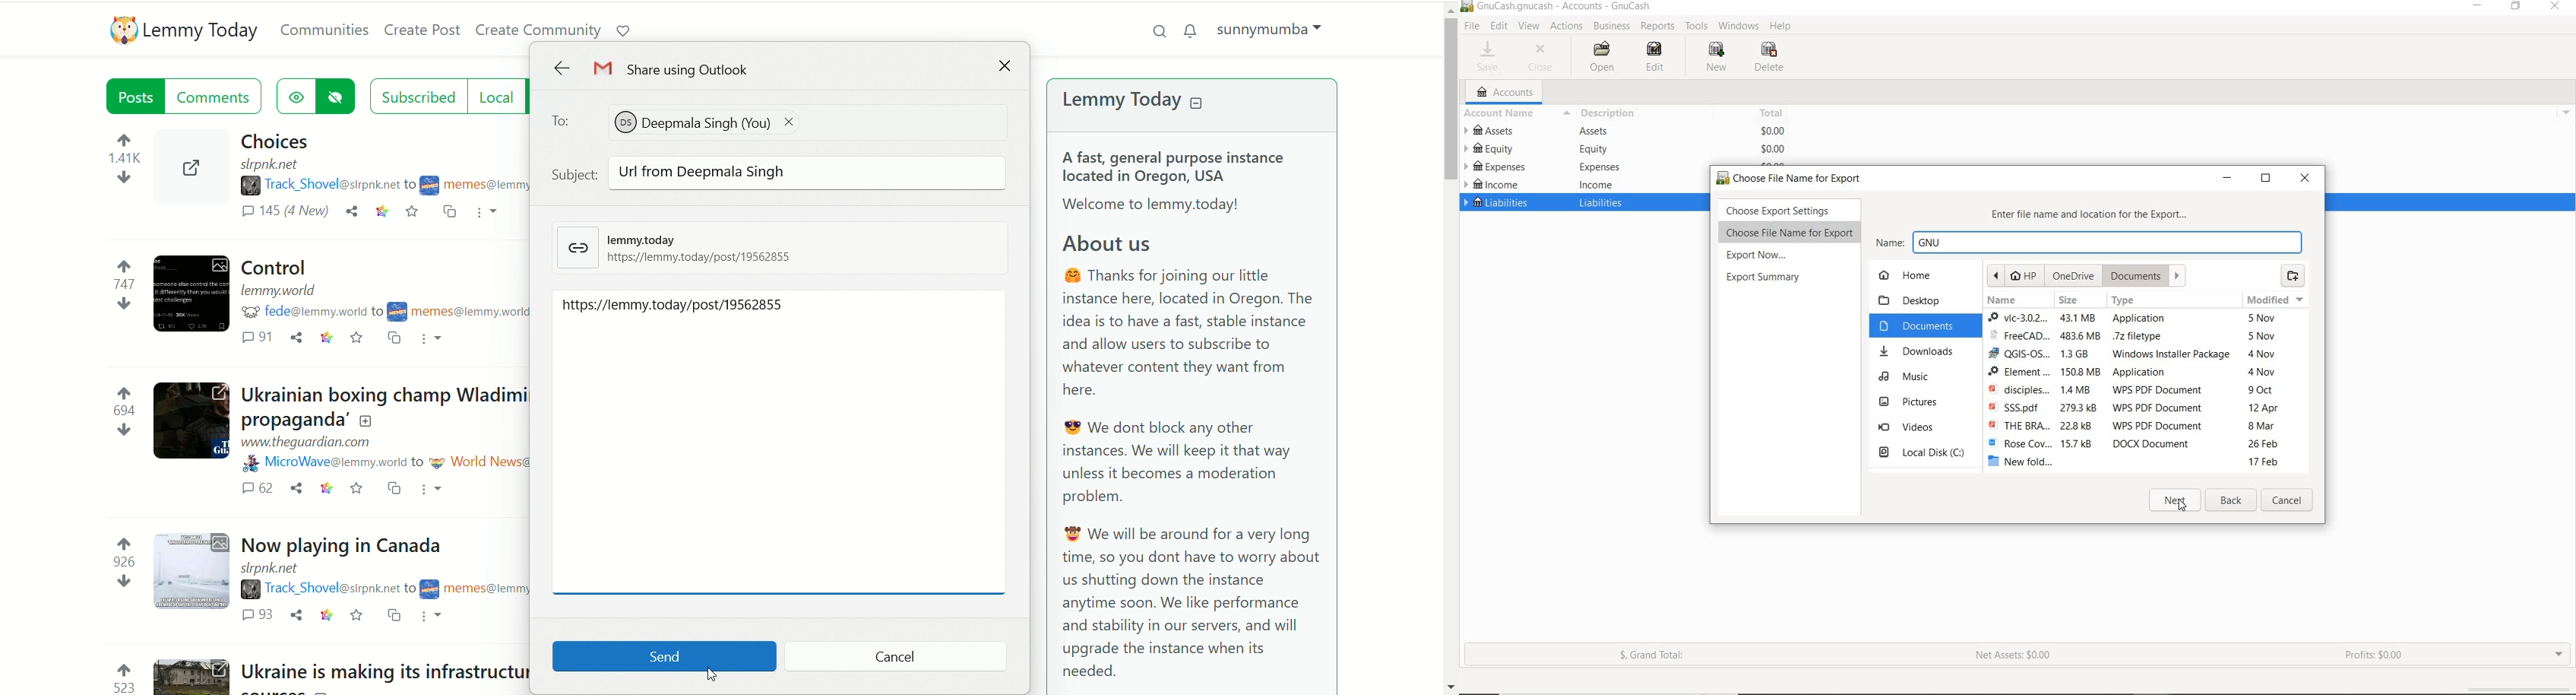 The height and width of the screenshot is (700, 2576). Describe the element at coordinates (1496, 204) in the screenshot. I see `LIABILITIES` at that location.